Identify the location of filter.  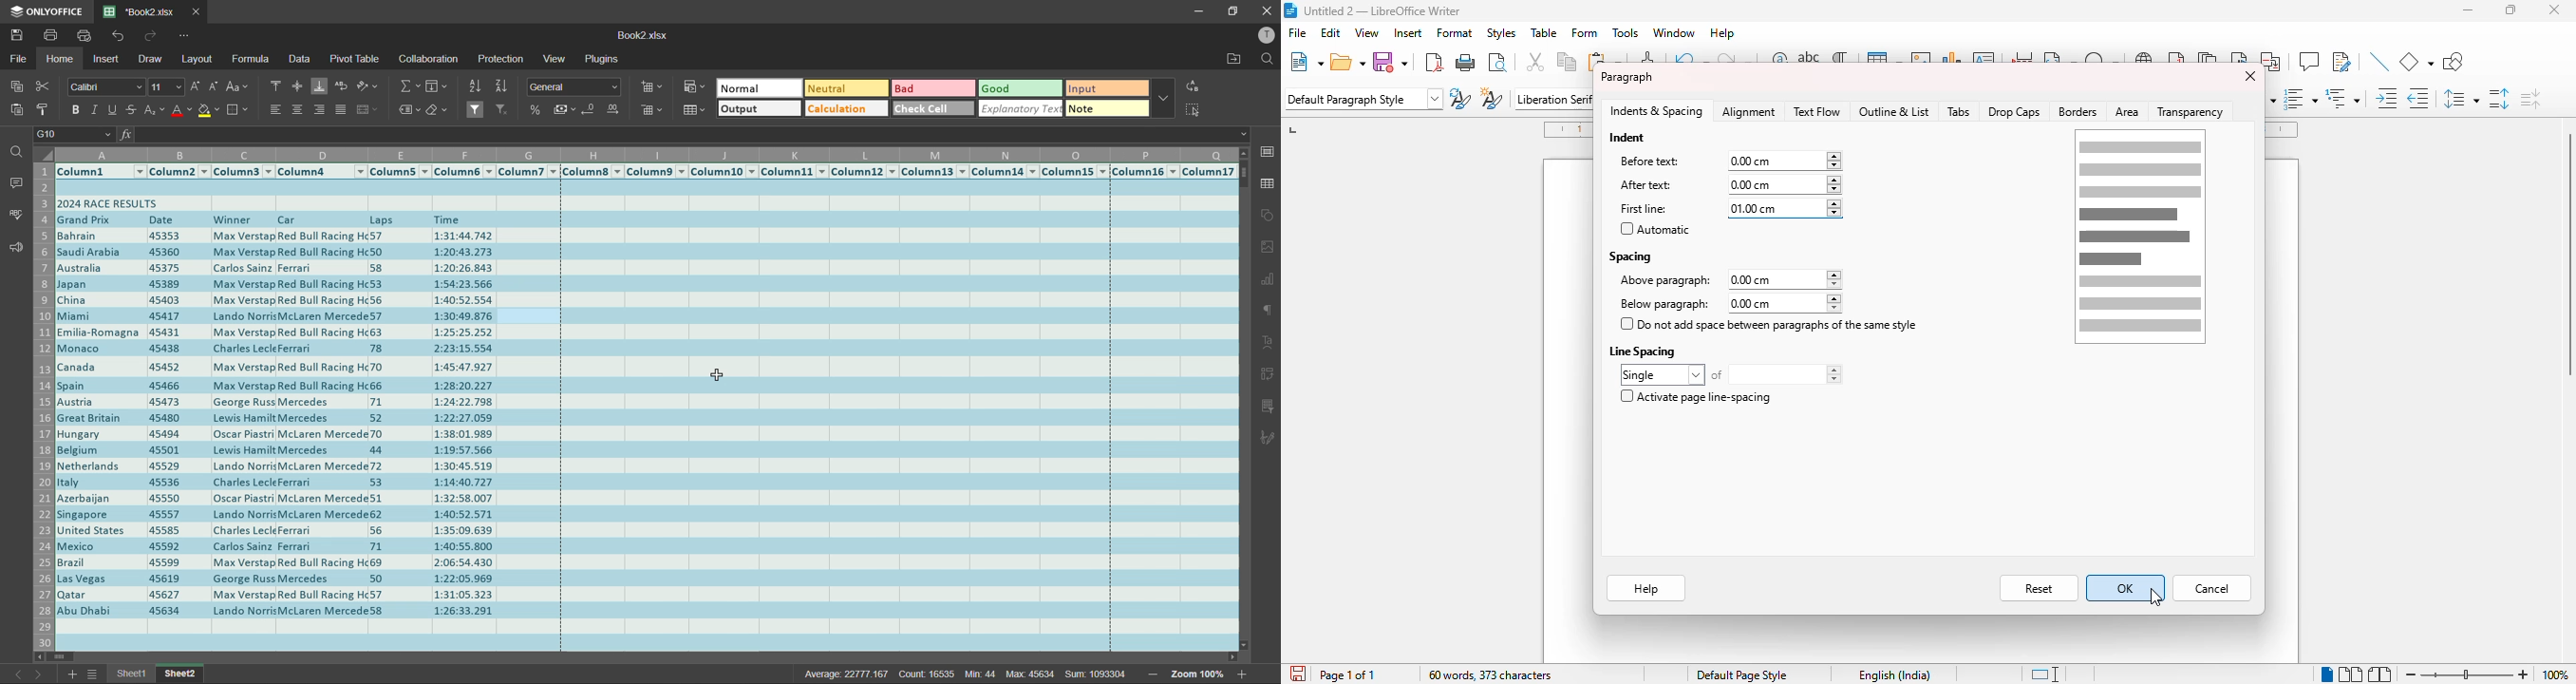
(477, 110).